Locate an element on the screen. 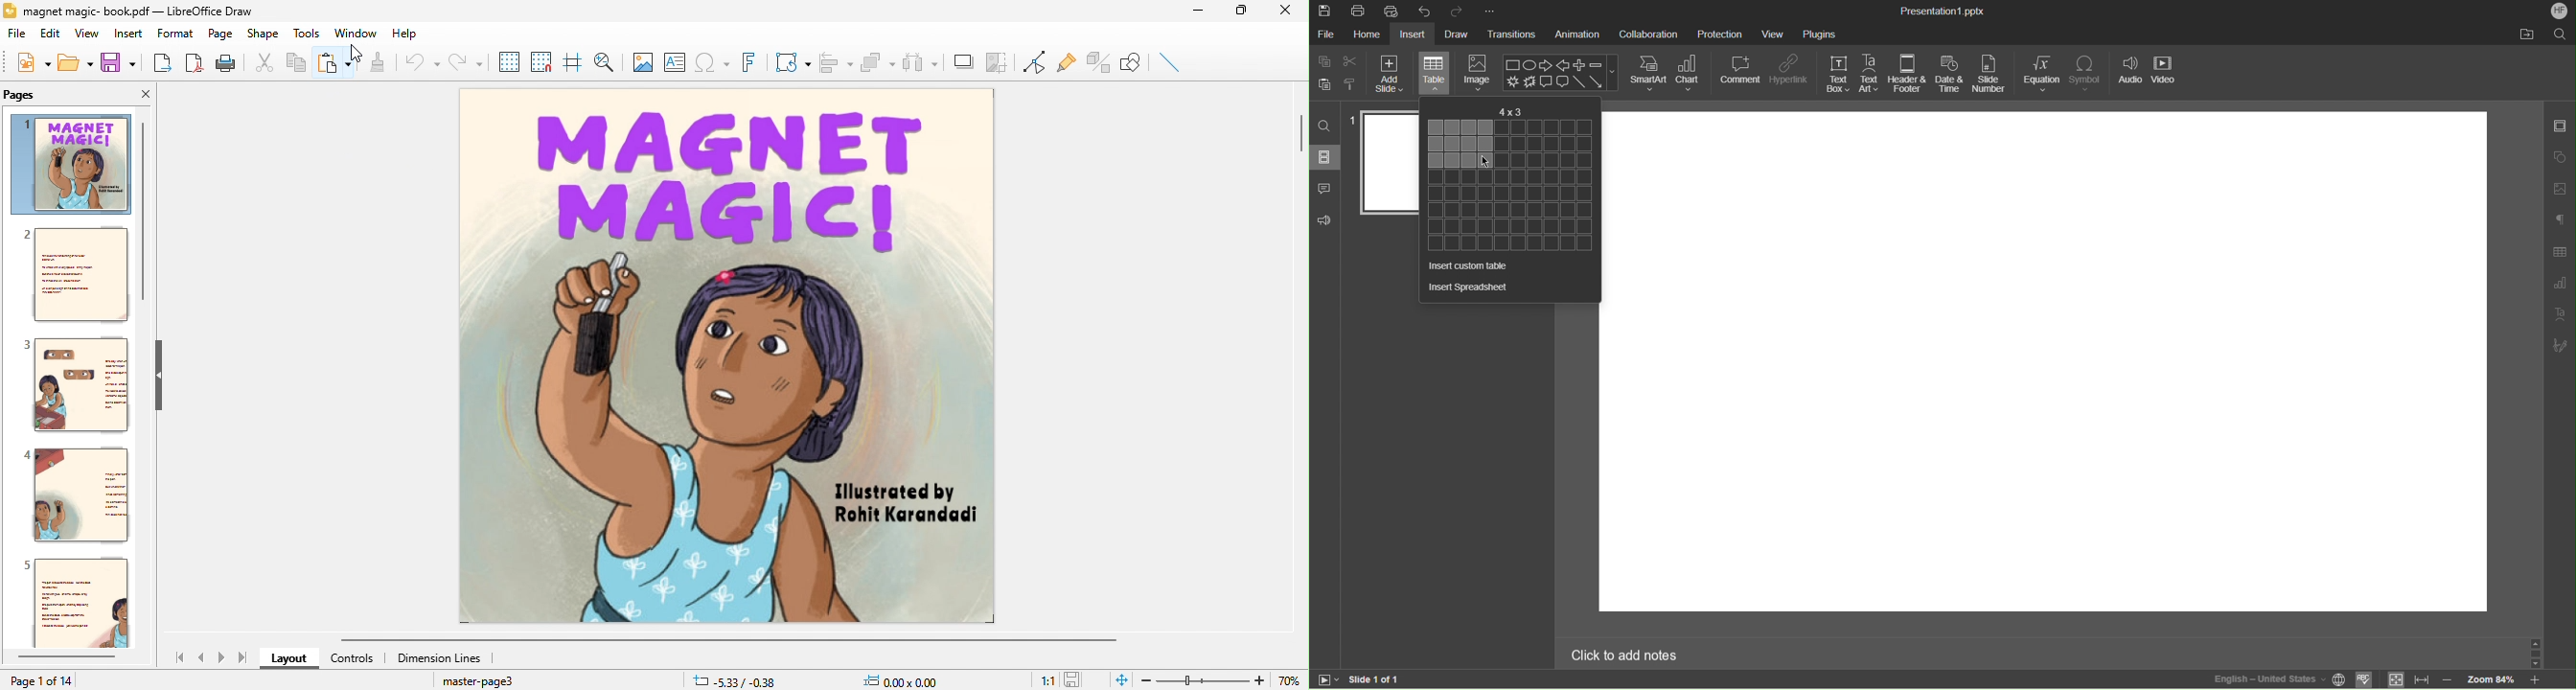 The width and height of the screenshot is (2576, 700). Hide is located at coordinates (165, 373).